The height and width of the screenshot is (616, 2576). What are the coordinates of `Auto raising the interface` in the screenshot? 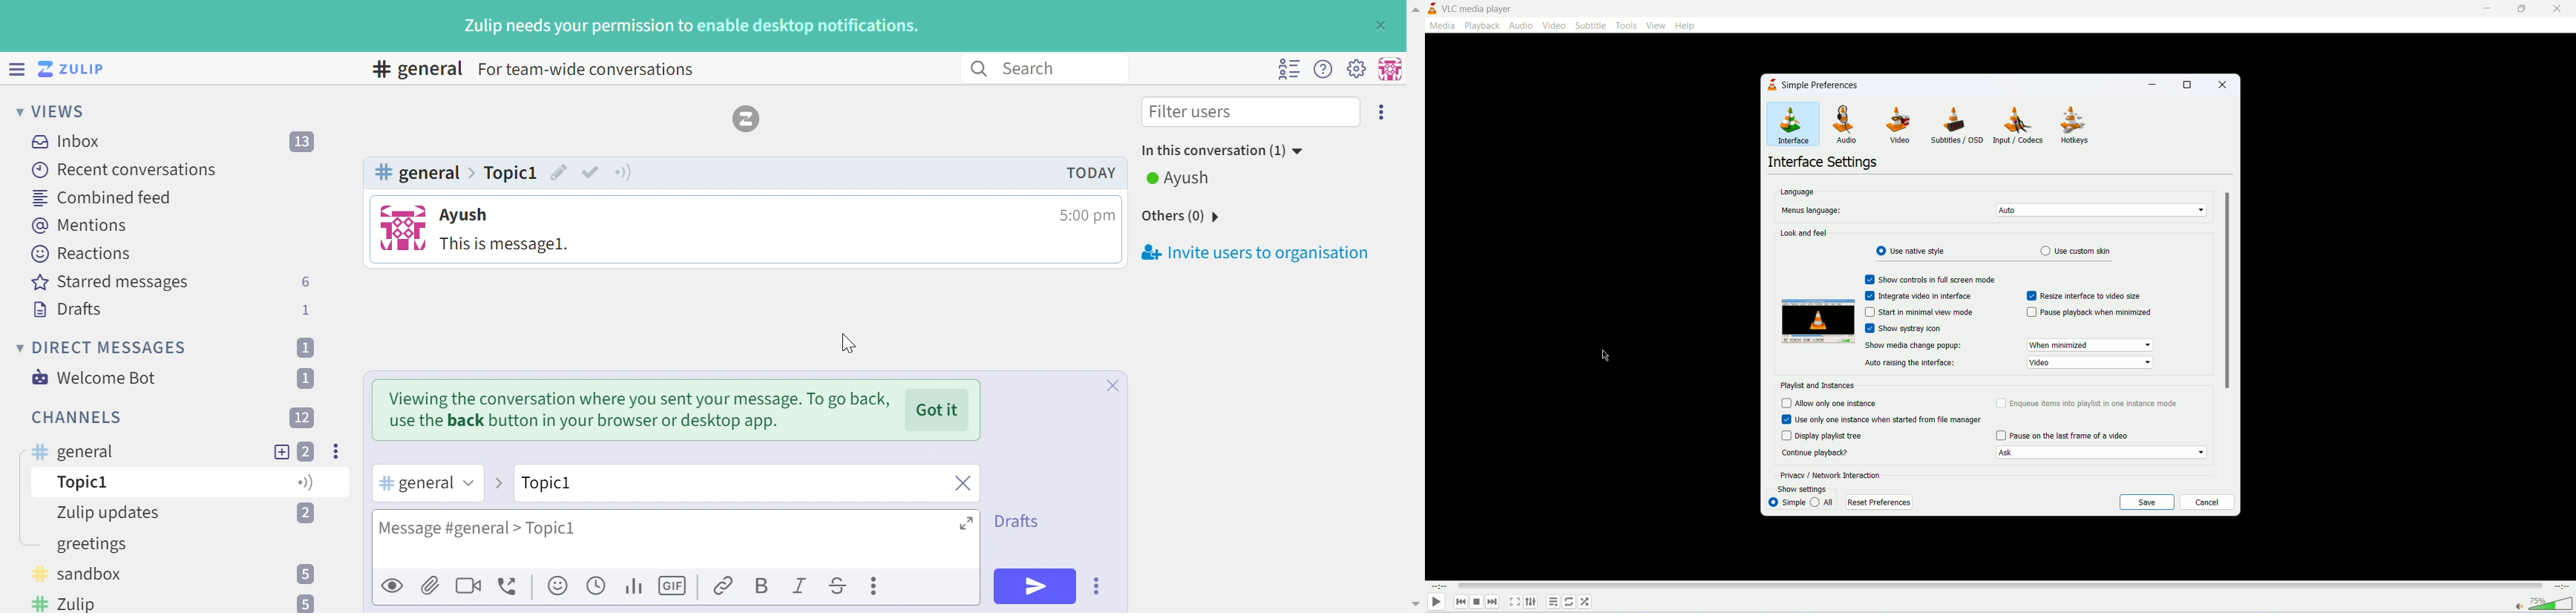 It's located at (1914, 363).